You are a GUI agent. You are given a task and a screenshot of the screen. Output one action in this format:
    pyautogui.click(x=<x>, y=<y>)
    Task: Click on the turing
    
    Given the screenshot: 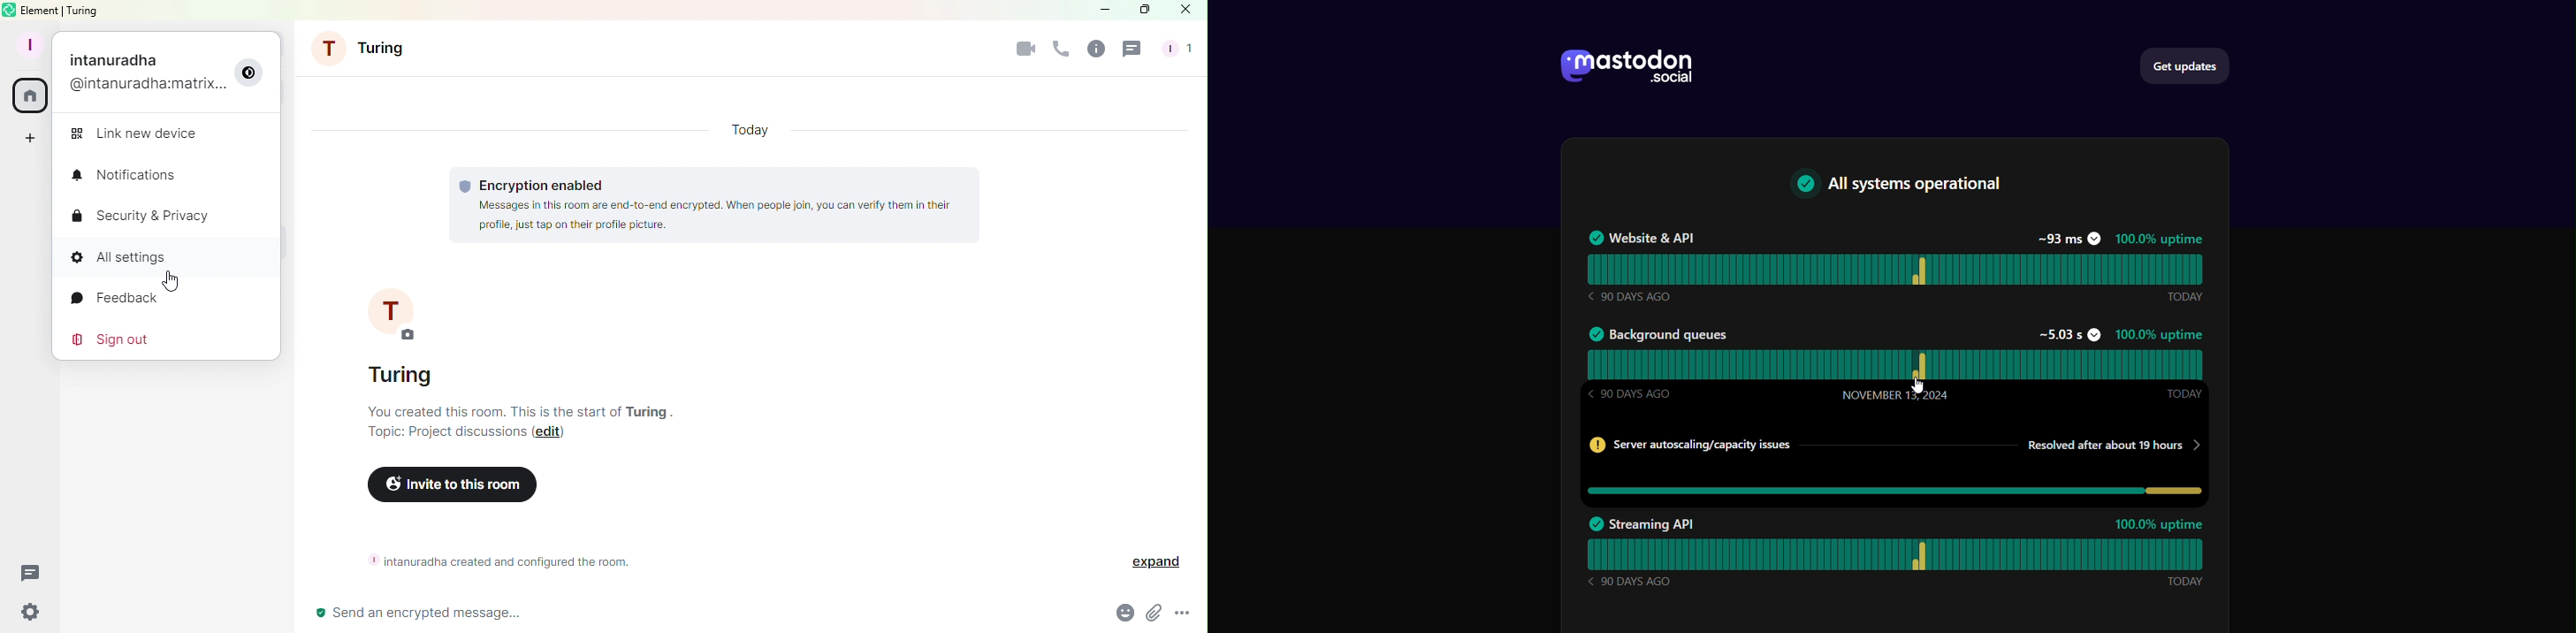 What is the action you would take?
    pyautogui.click(x=402, y=374)
    